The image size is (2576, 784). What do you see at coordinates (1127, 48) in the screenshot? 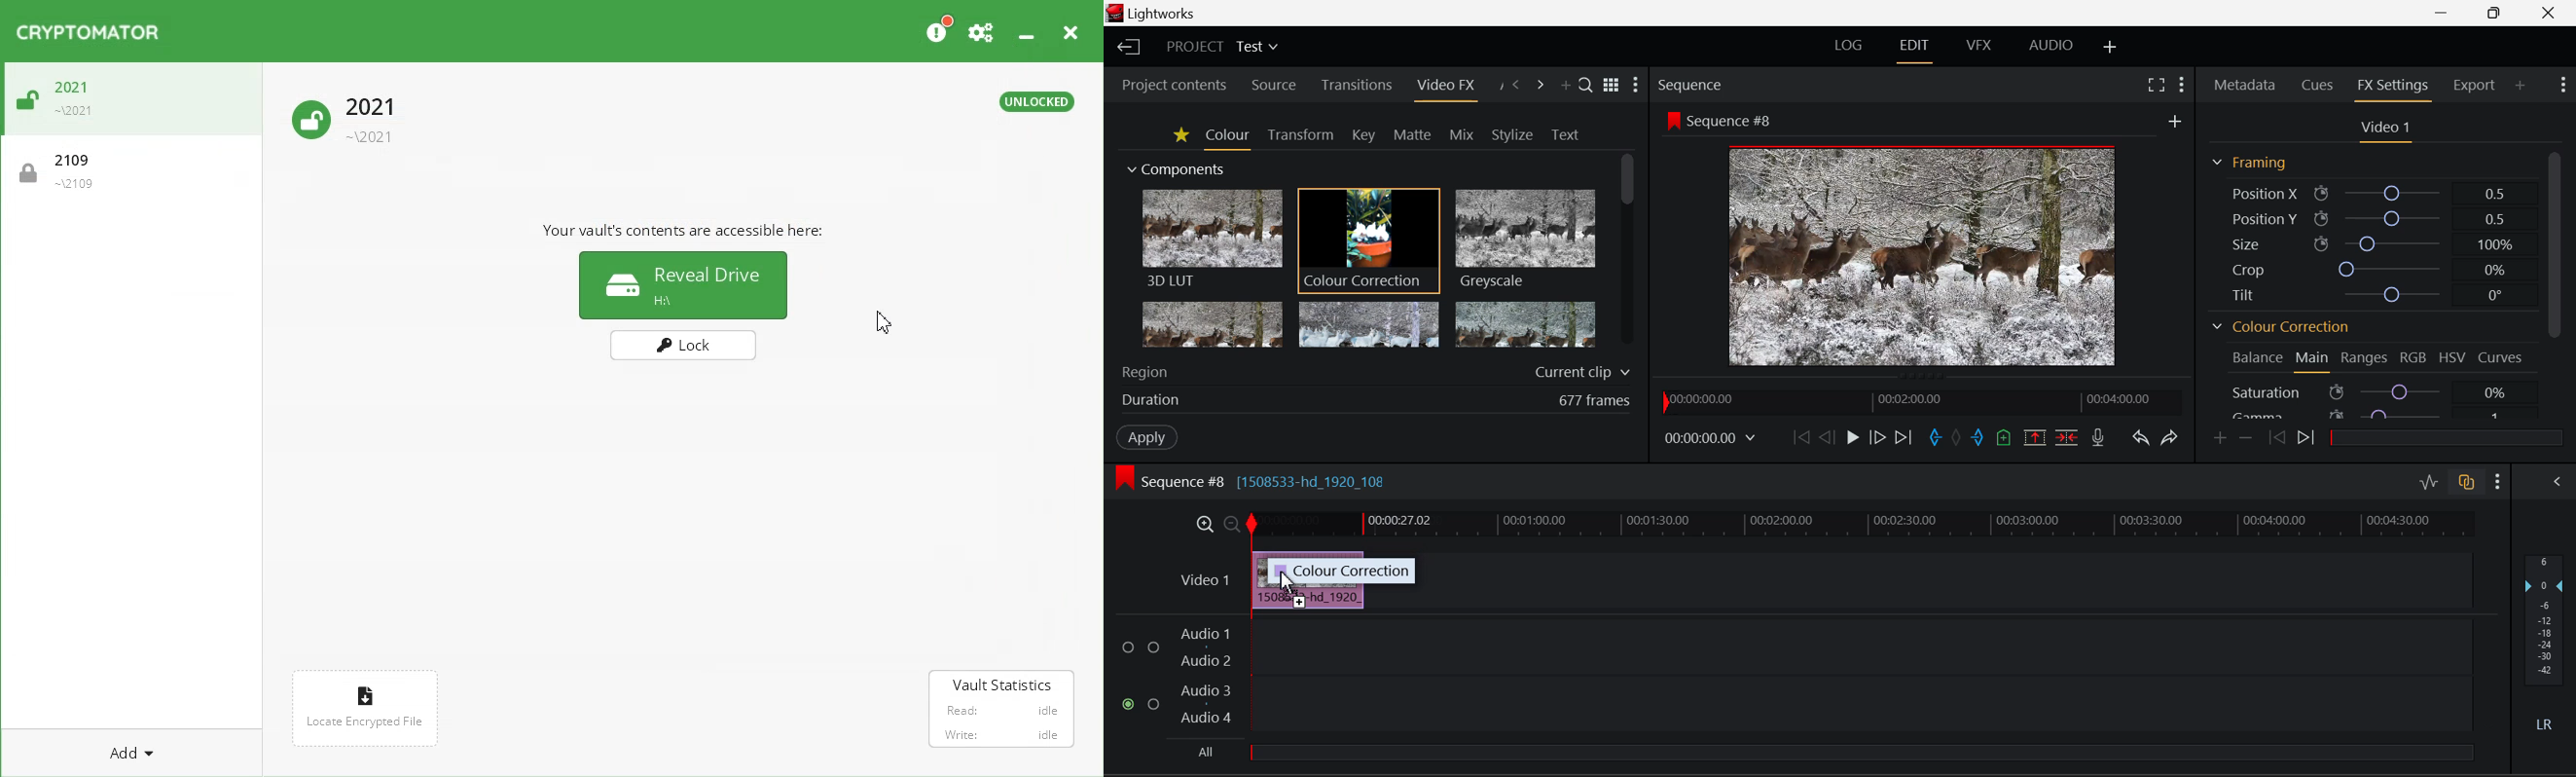
I see `Back to Homepage` at bounding box center [1127, 48].